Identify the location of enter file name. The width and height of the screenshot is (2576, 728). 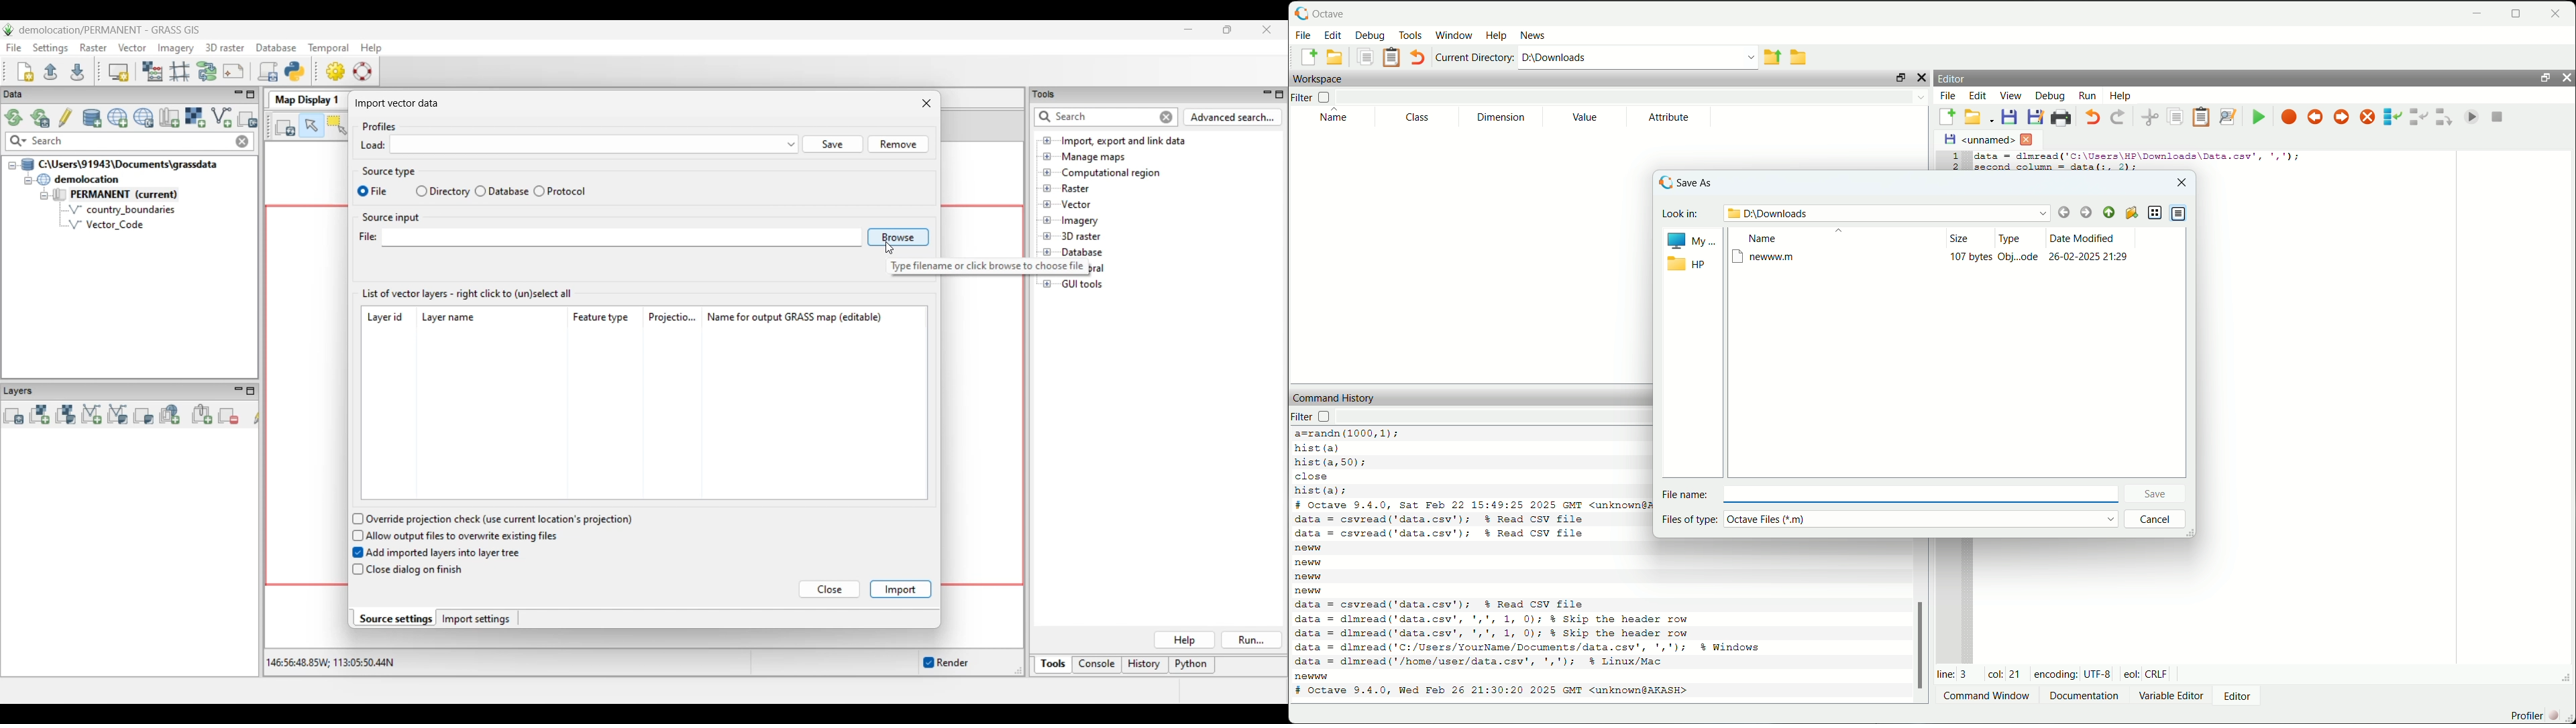
(1922, 493).